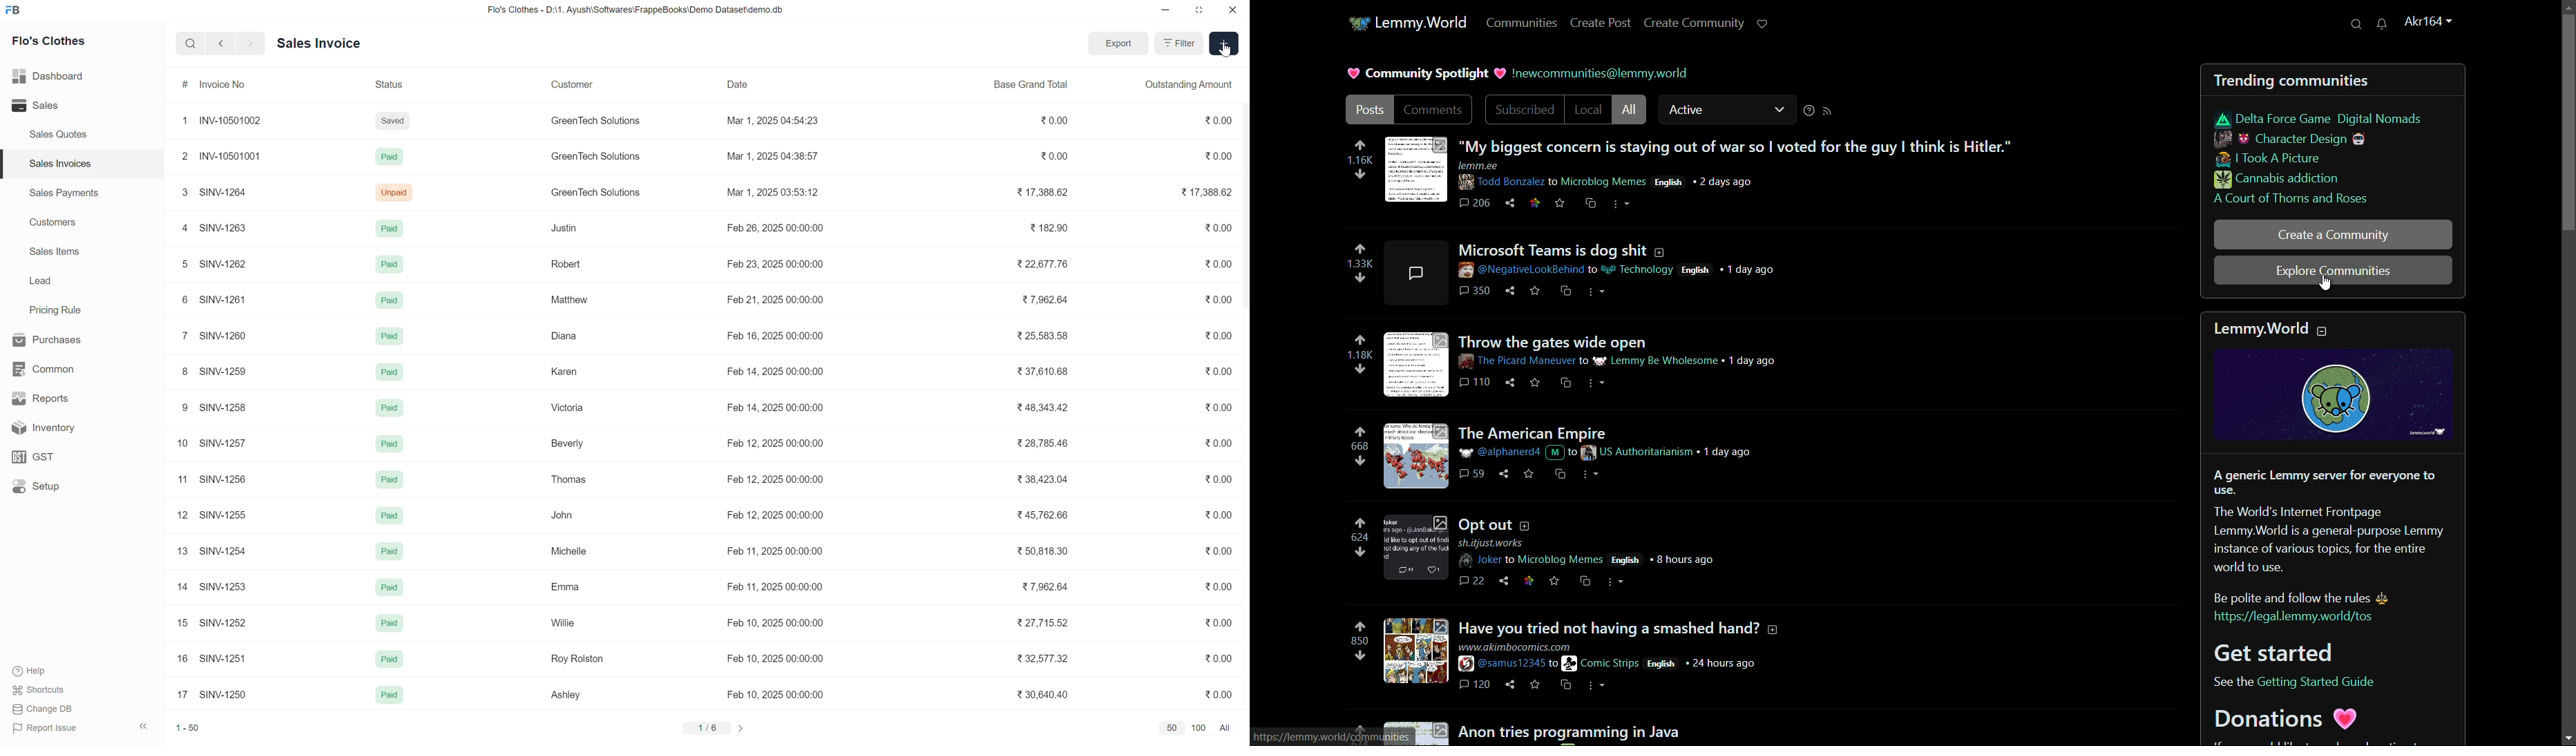 This screenshot has width=2576, height=756. What do you see at coordinates (1418, 73) in the screenshot?
I see `community spotlight` at bounding box center [1418, 73].